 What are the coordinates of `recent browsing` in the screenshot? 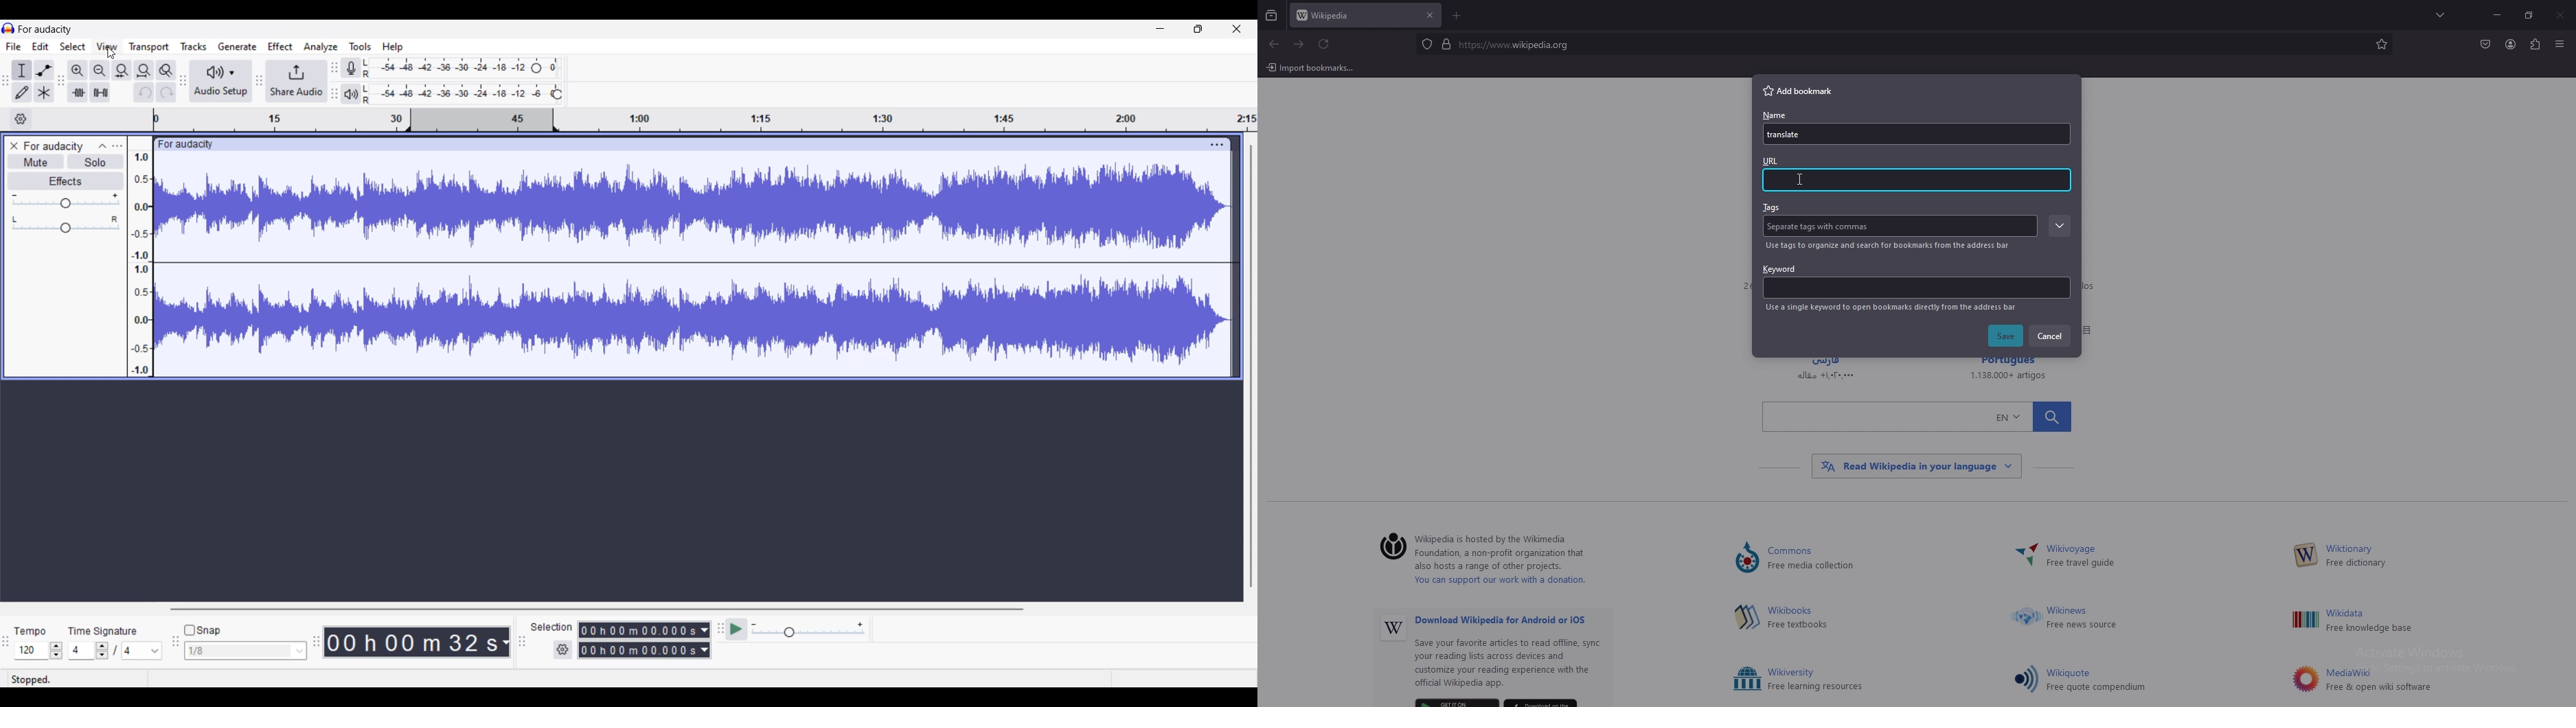 It's located at (1272, 16).